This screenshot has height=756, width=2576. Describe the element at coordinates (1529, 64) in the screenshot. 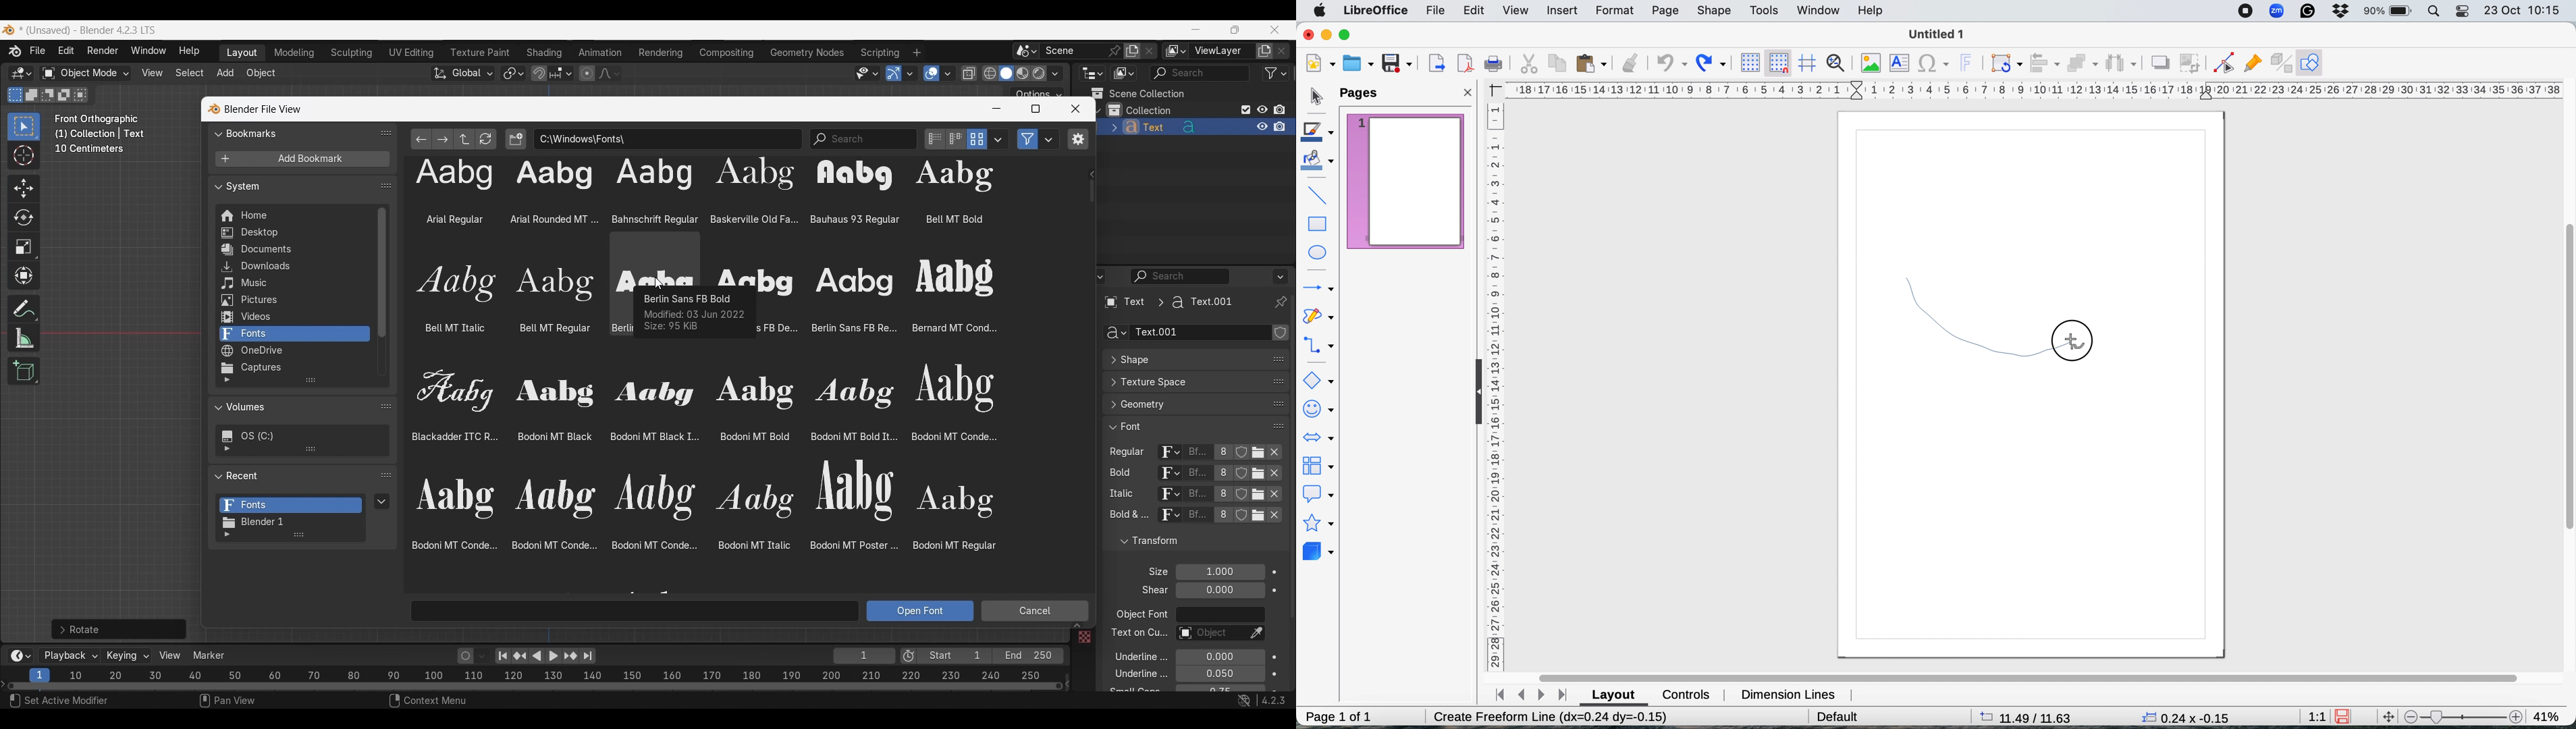

I see `cut` at that location.